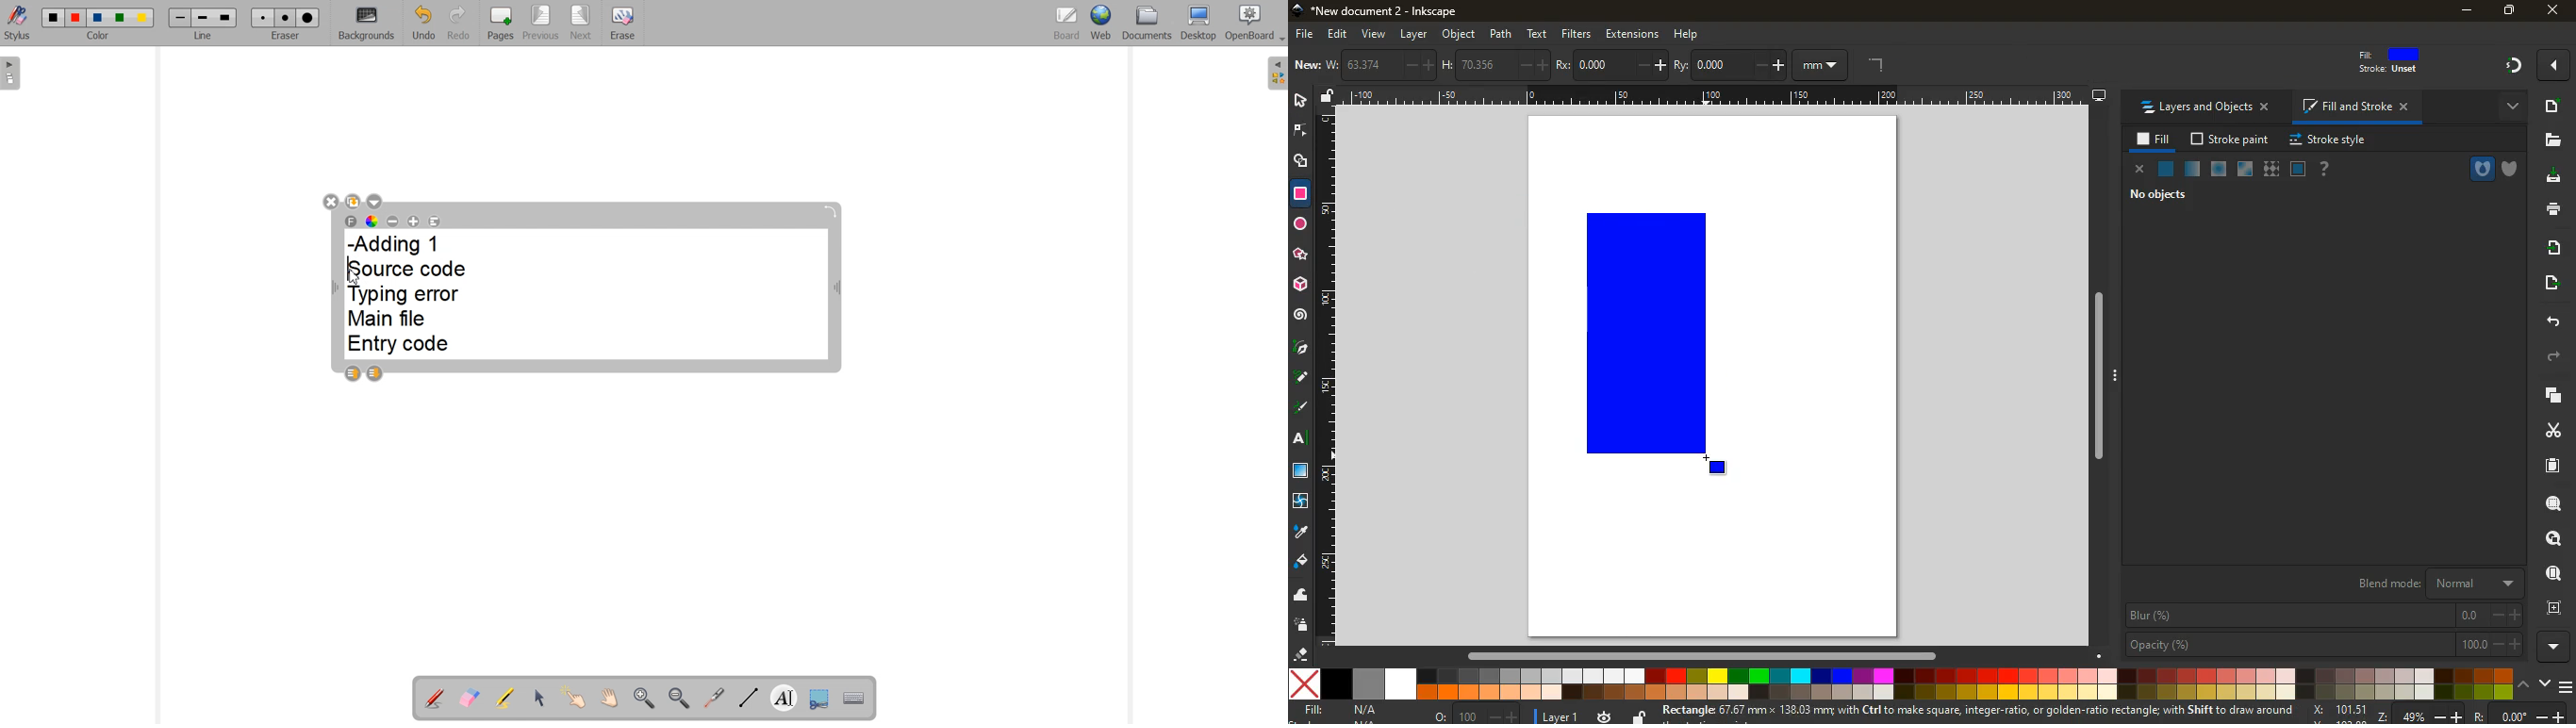  I want to click on spray, so click(1302, 625).